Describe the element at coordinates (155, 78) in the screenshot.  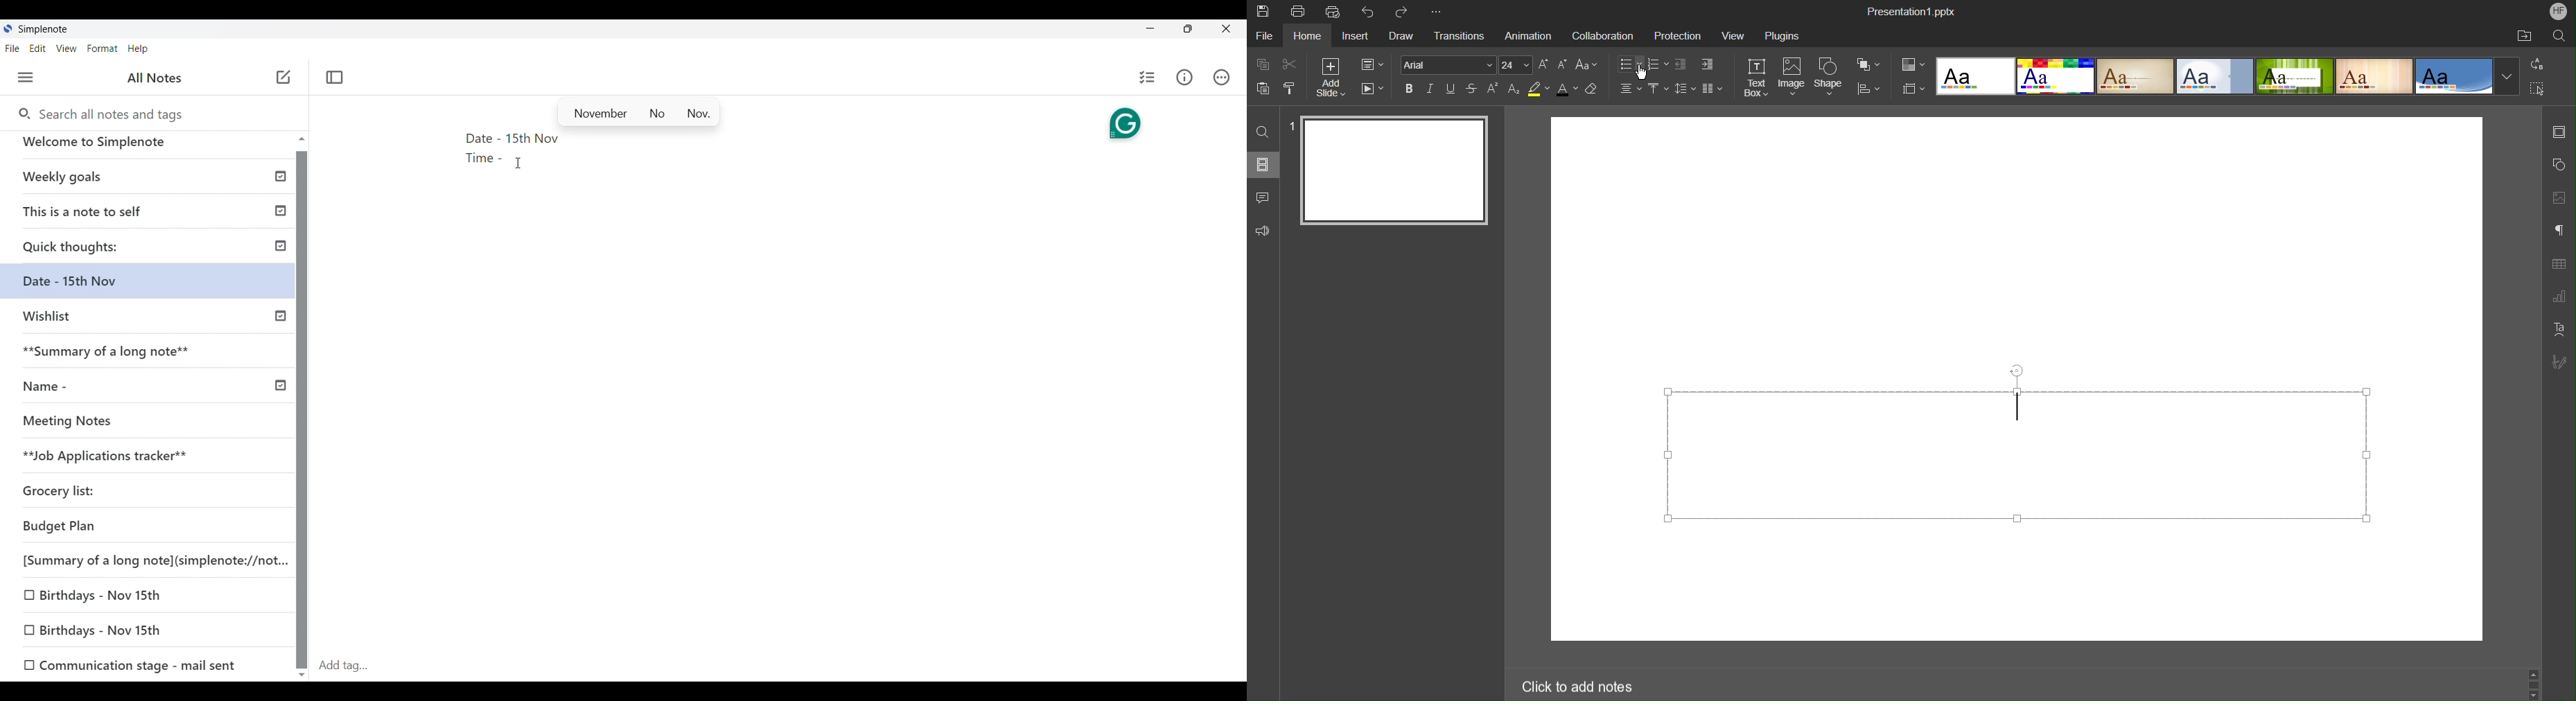
I see `Title of left panel` at that location.